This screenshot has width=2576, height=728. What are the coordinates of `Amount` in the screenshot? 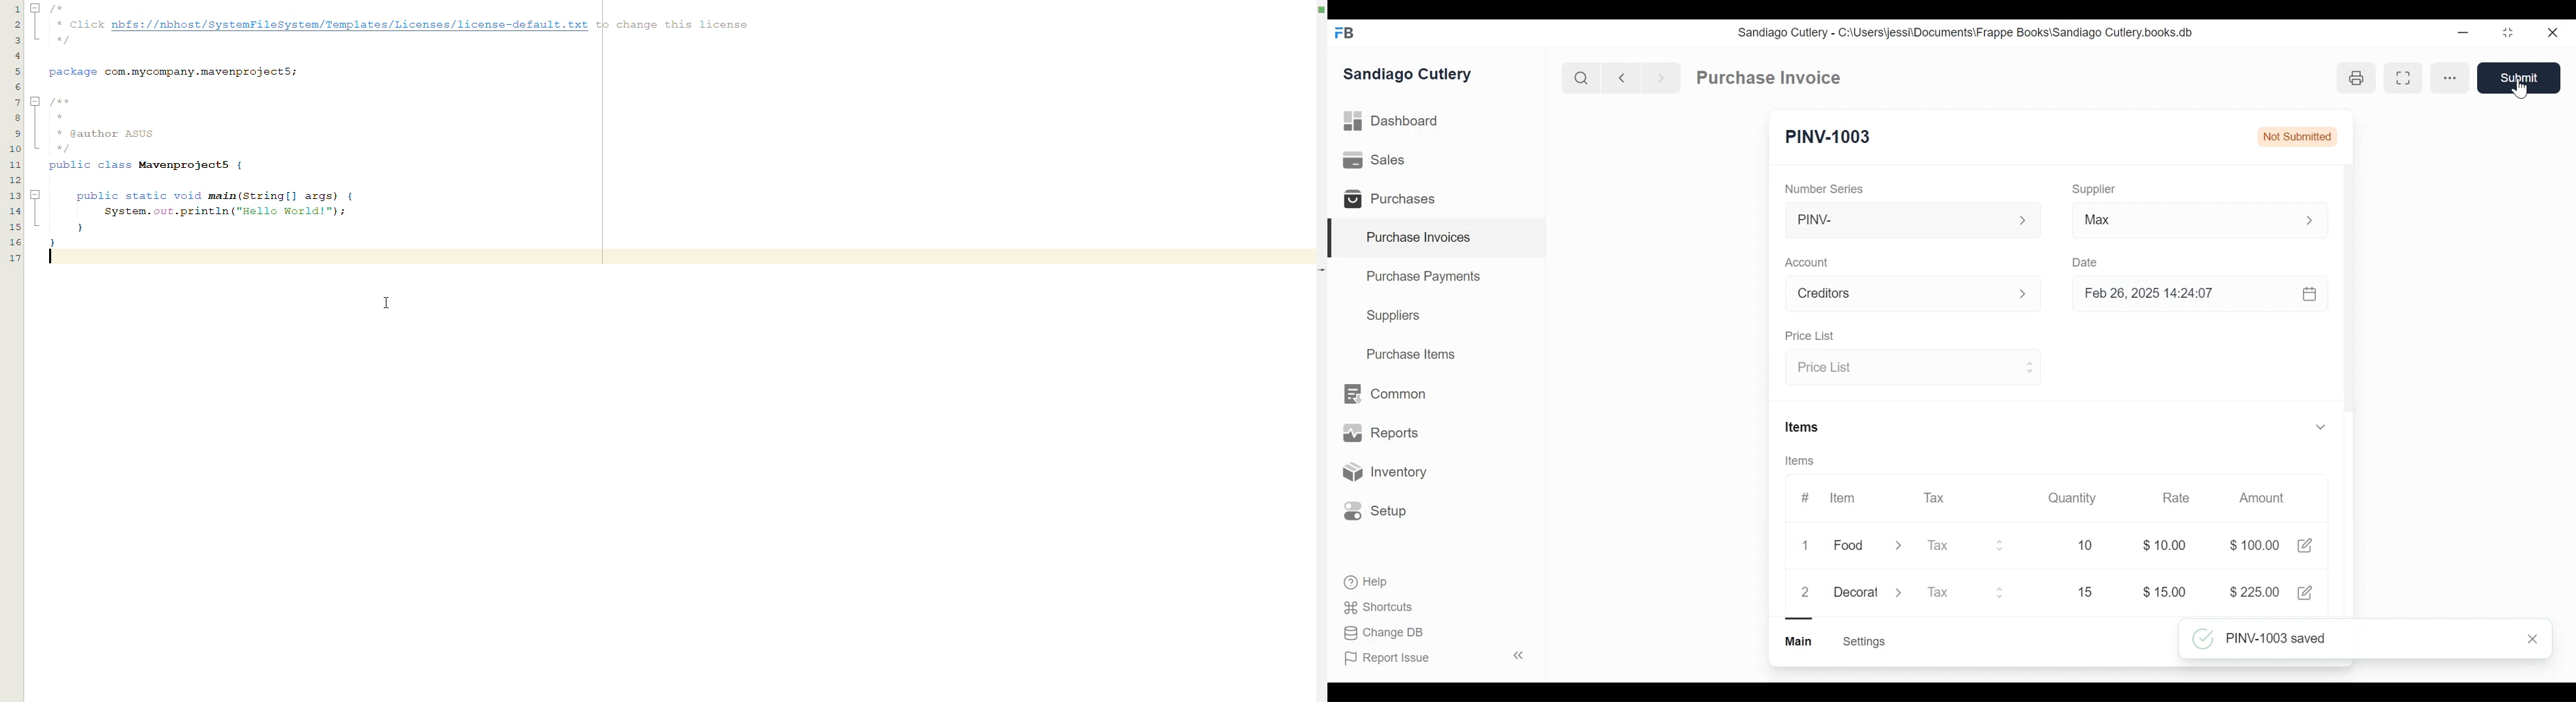 It's located at (2265, 499).